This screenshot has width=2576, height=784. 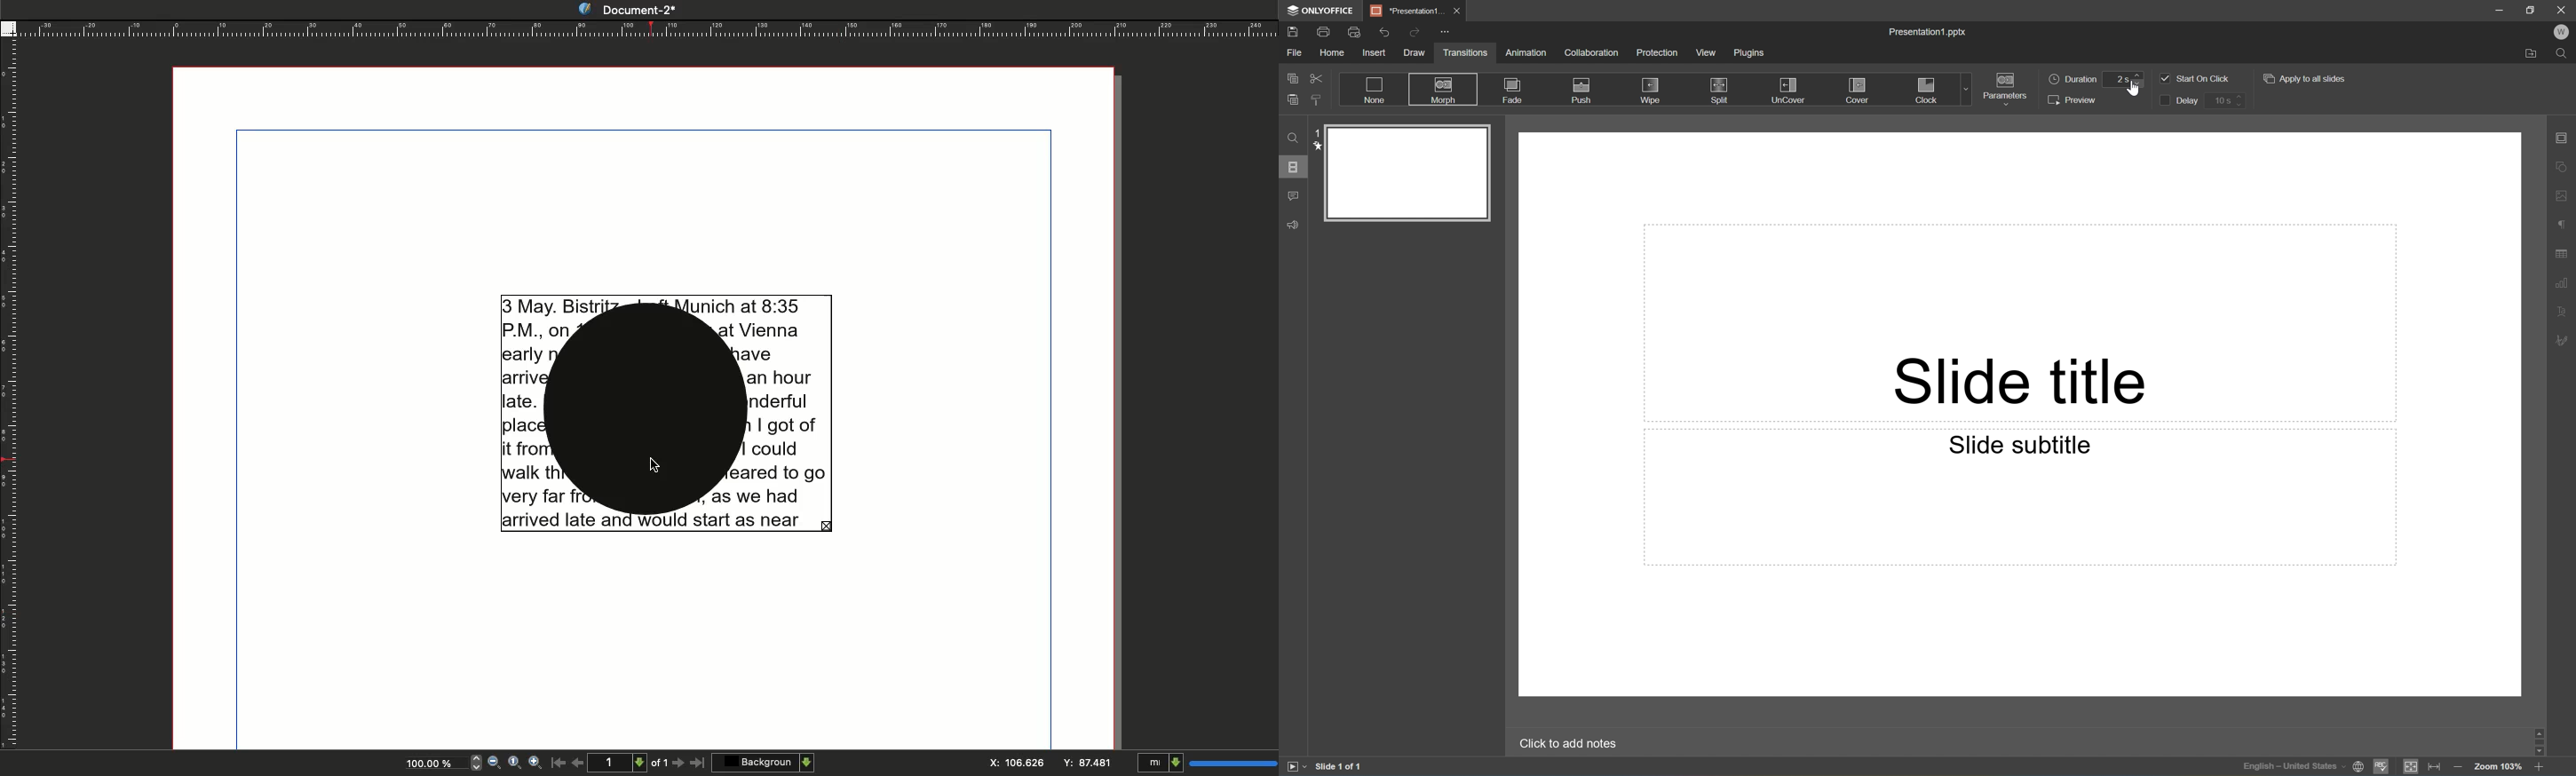 I want to click on Zoom out, so click(x=2462, y=770).